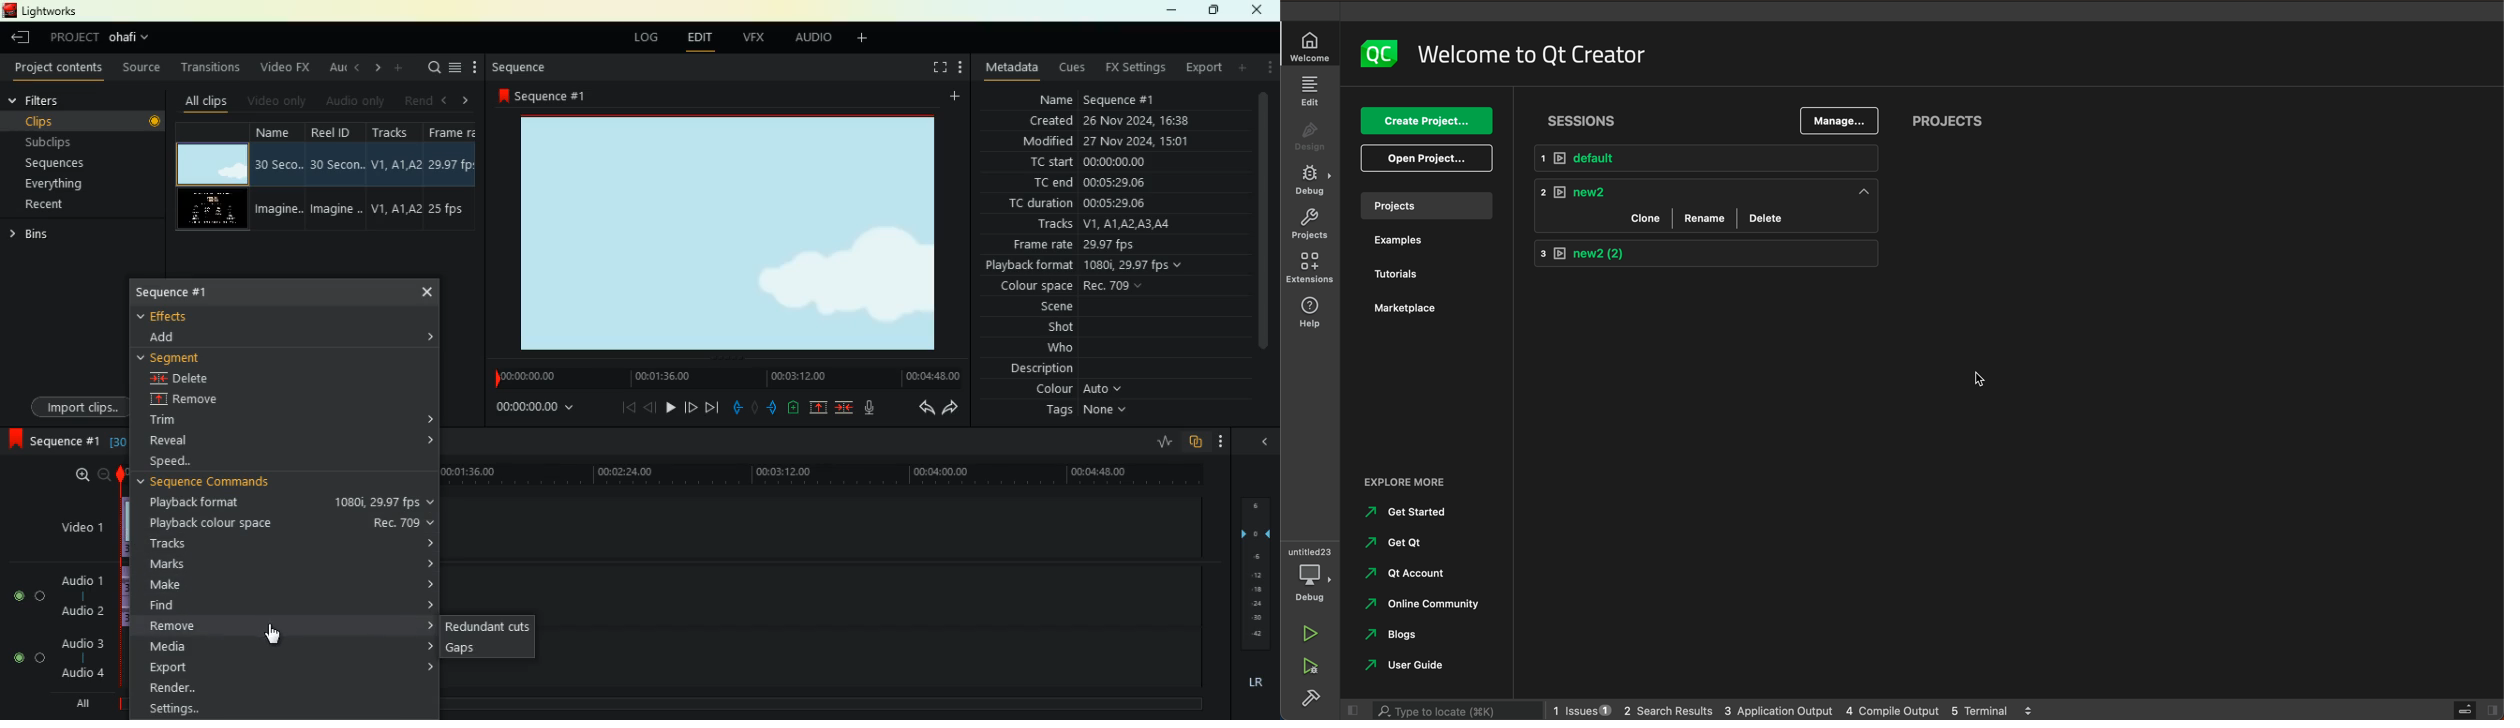  I want to click on build, so click(1308, 697).